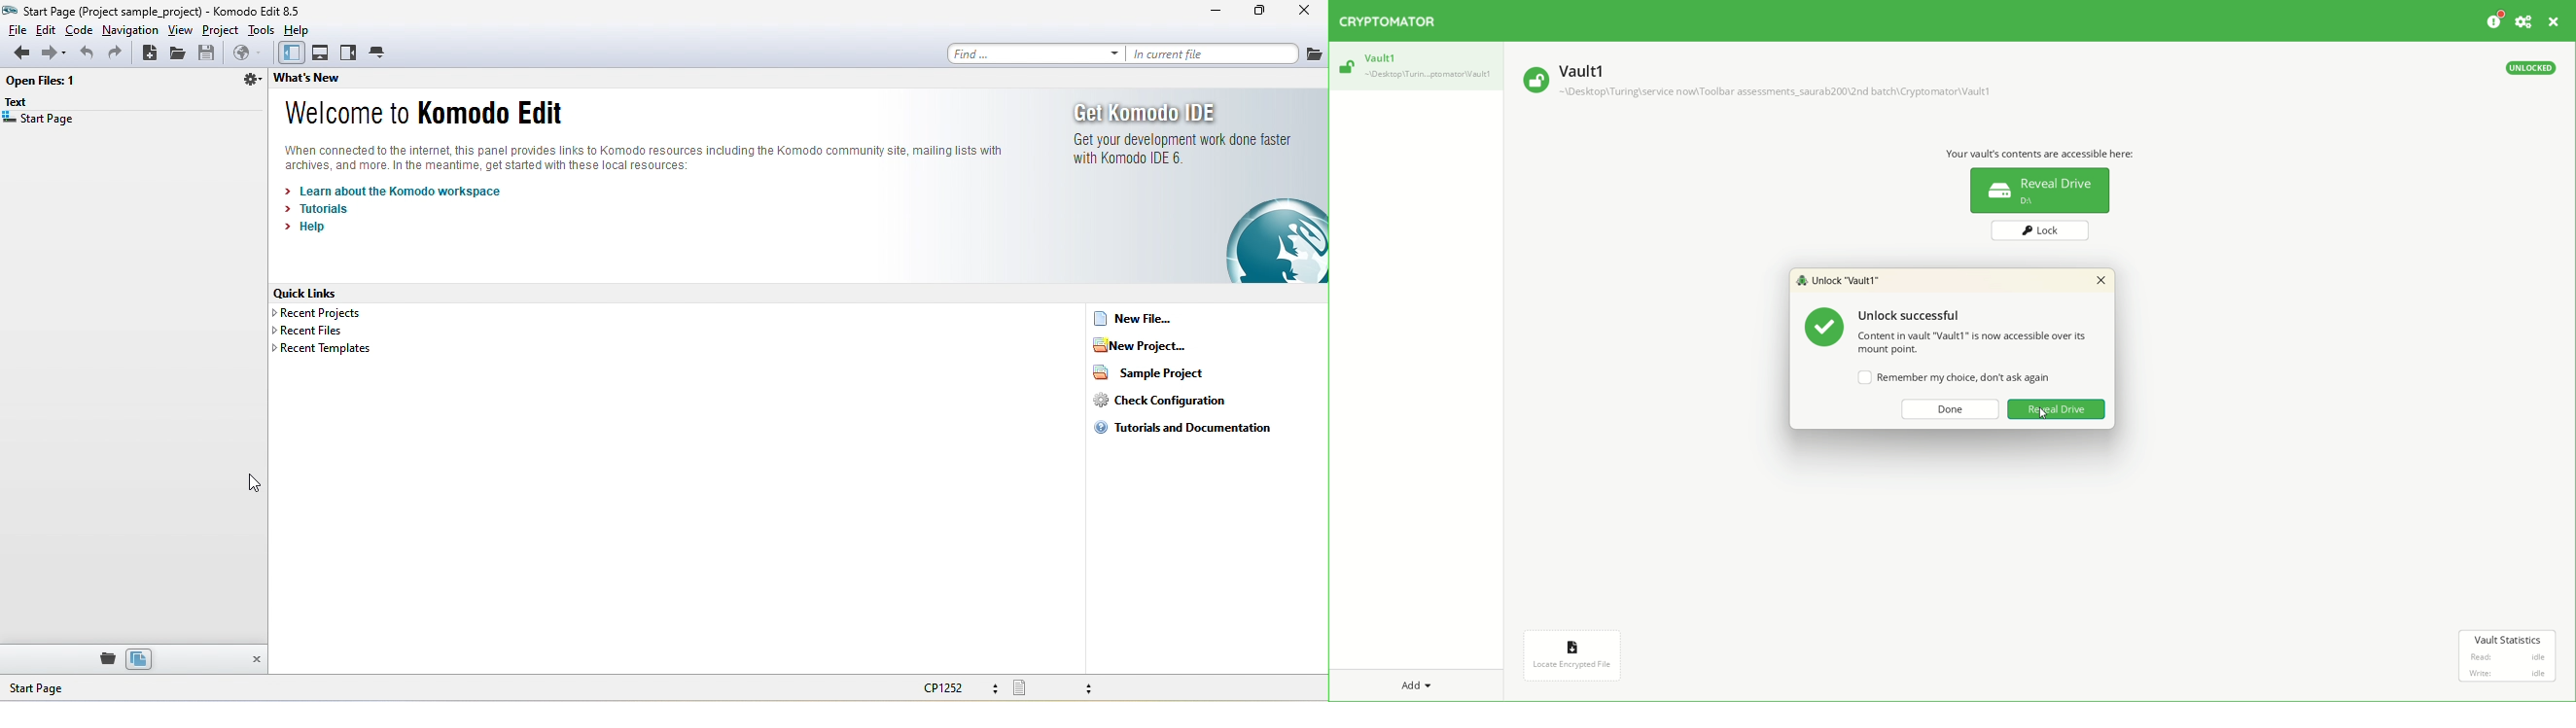 The width and height of the screenshot is (2576, 728). Describe the element at coordinates (222, 30) in the screenshot. I see `project` at that location.